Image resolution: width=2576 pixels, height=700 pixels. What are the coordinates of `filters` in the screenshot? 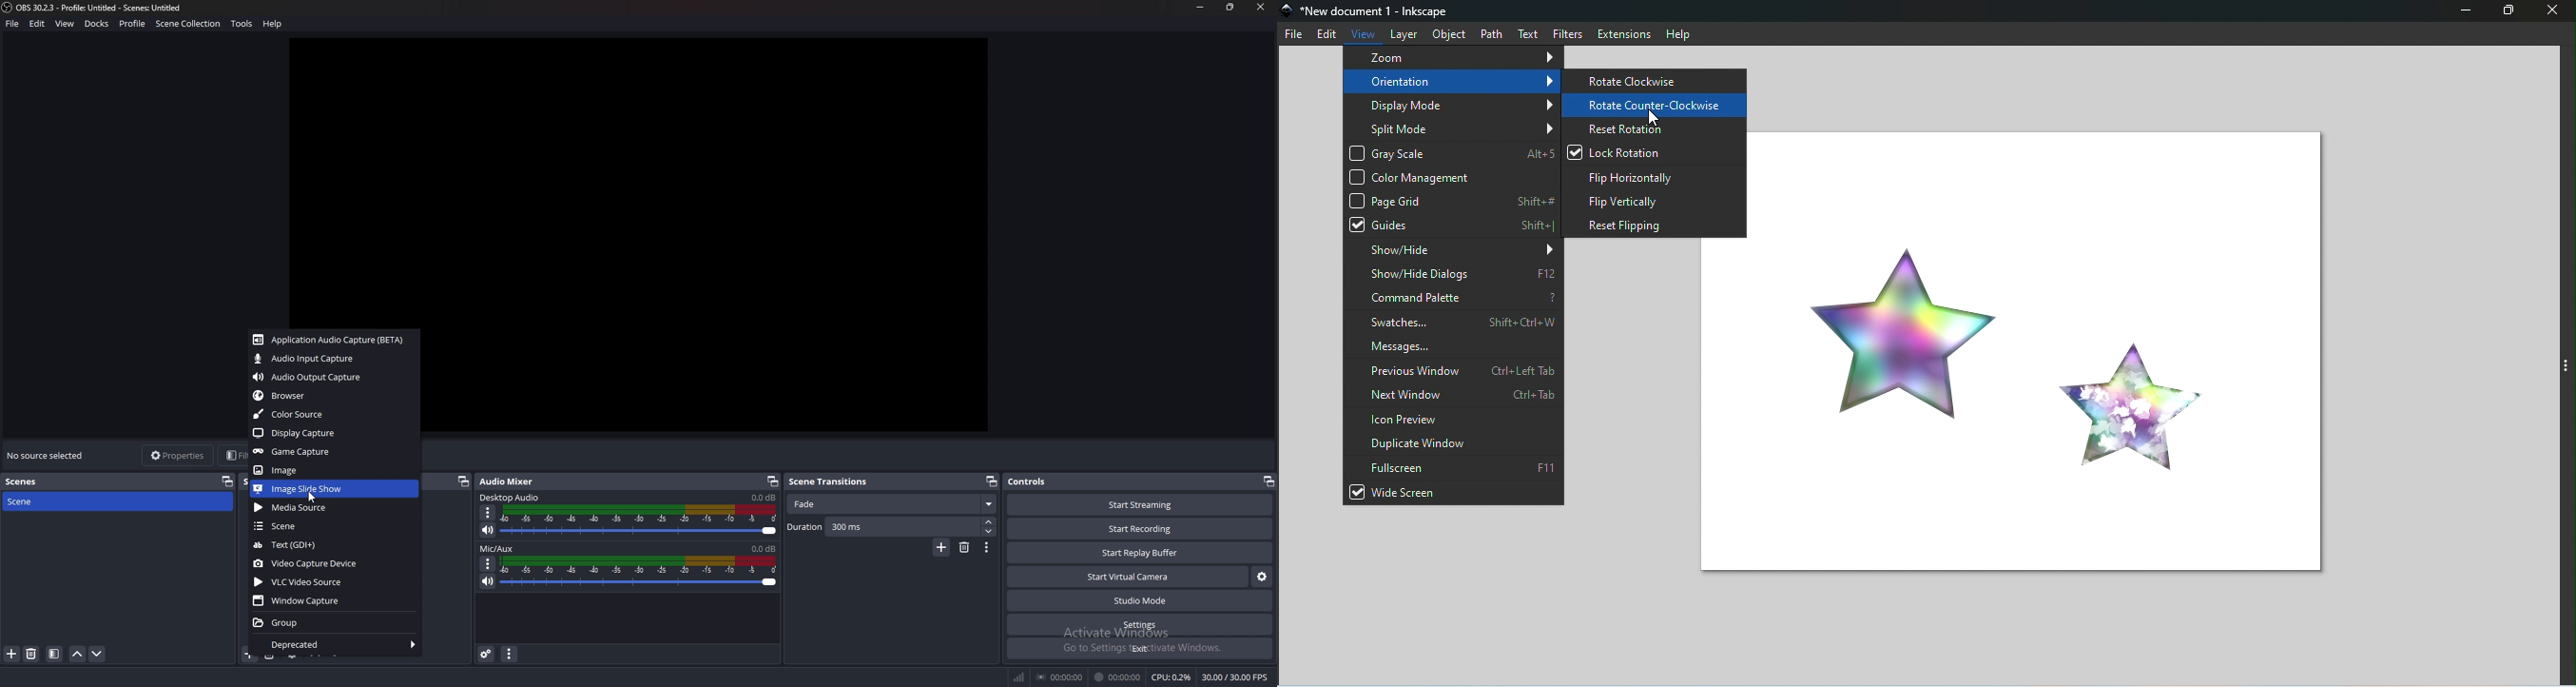 It's located at (231, 455).